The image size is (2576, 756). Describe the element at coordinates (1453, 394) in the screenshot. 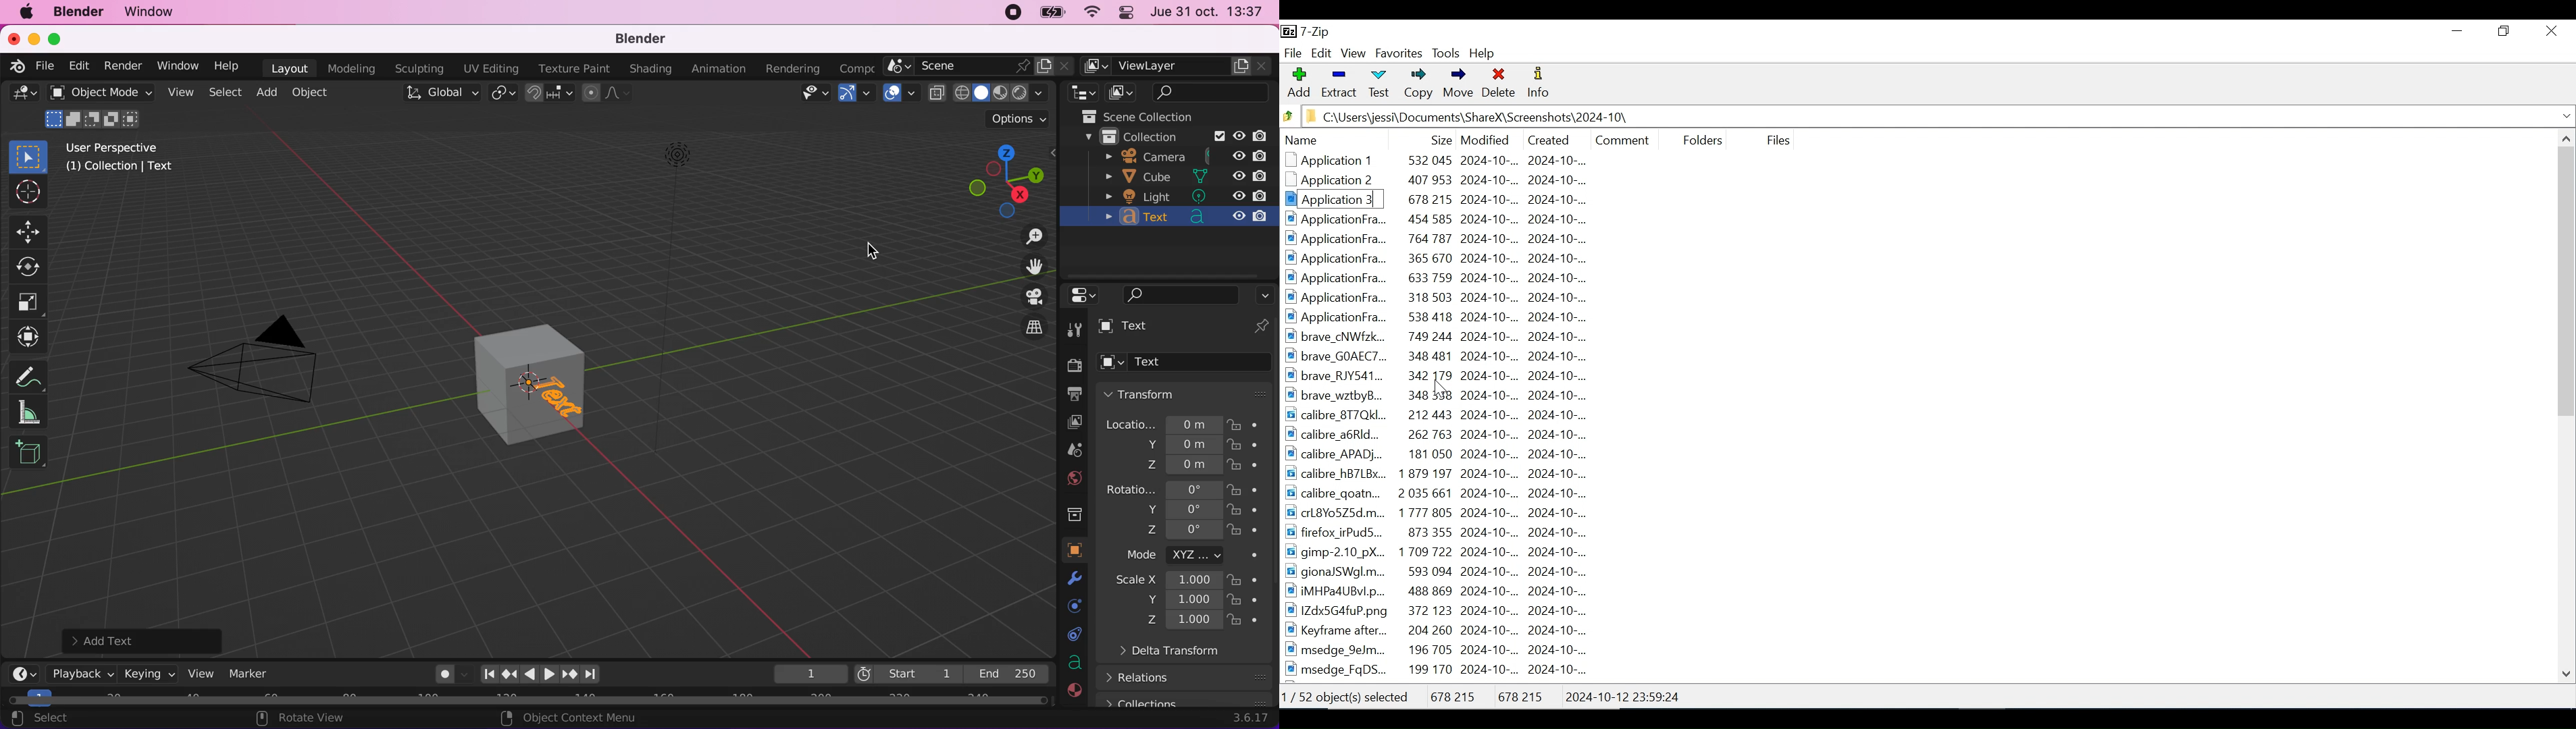

I see ` brave_wztbyB... 348 338 2024-10-... 2024-10-...` at that location.